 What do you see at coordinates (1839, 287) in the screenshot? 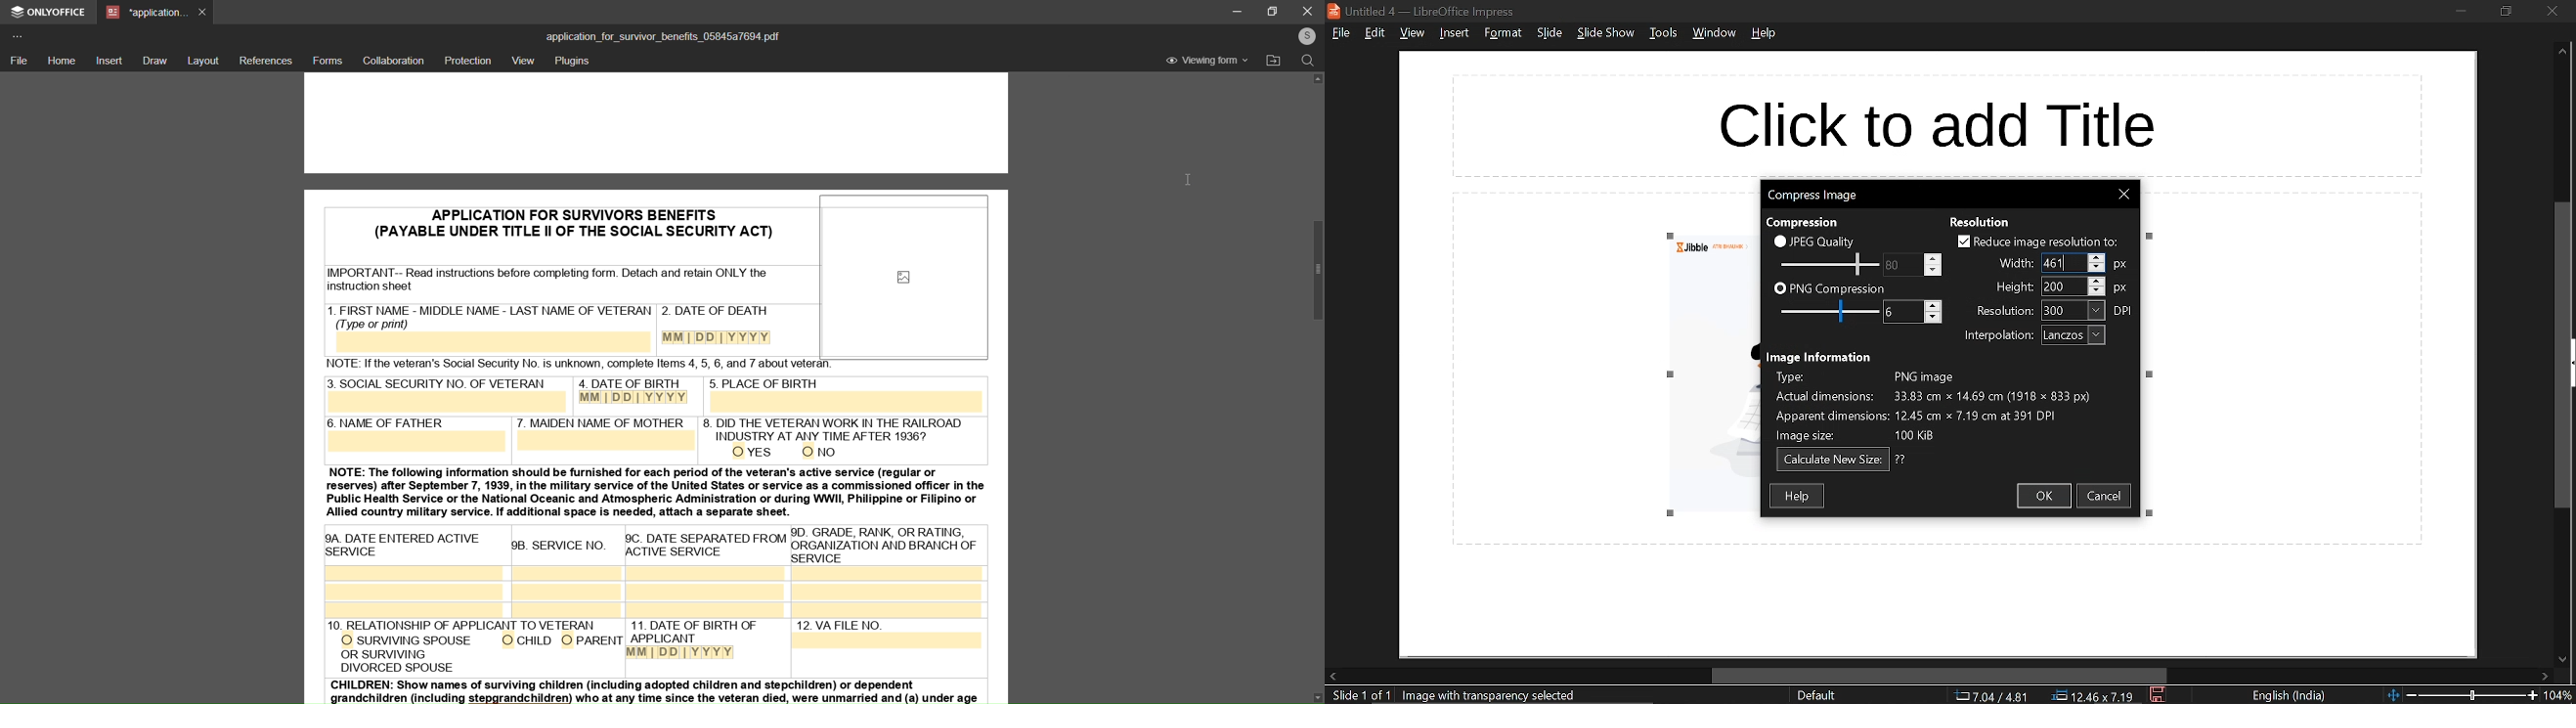
I see `PNG compression` at bounding box center [1839, 287].